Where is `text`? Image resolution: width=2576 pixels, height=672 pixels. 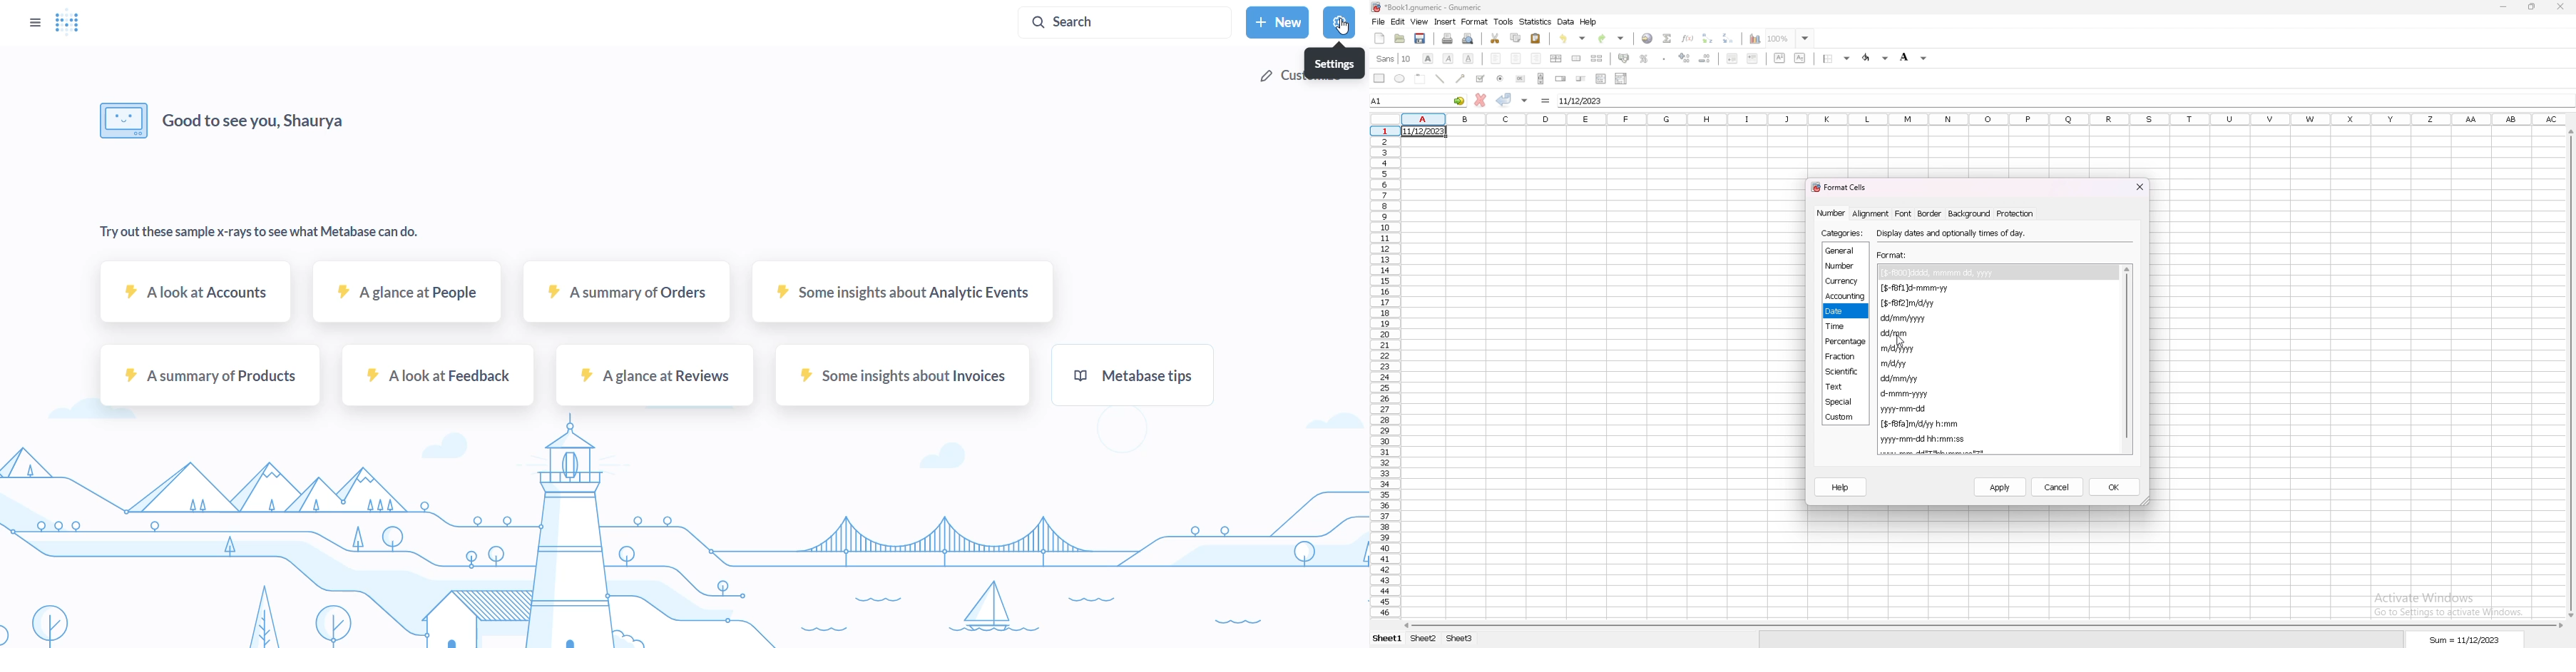
text is located at coordinates (1845, 387).